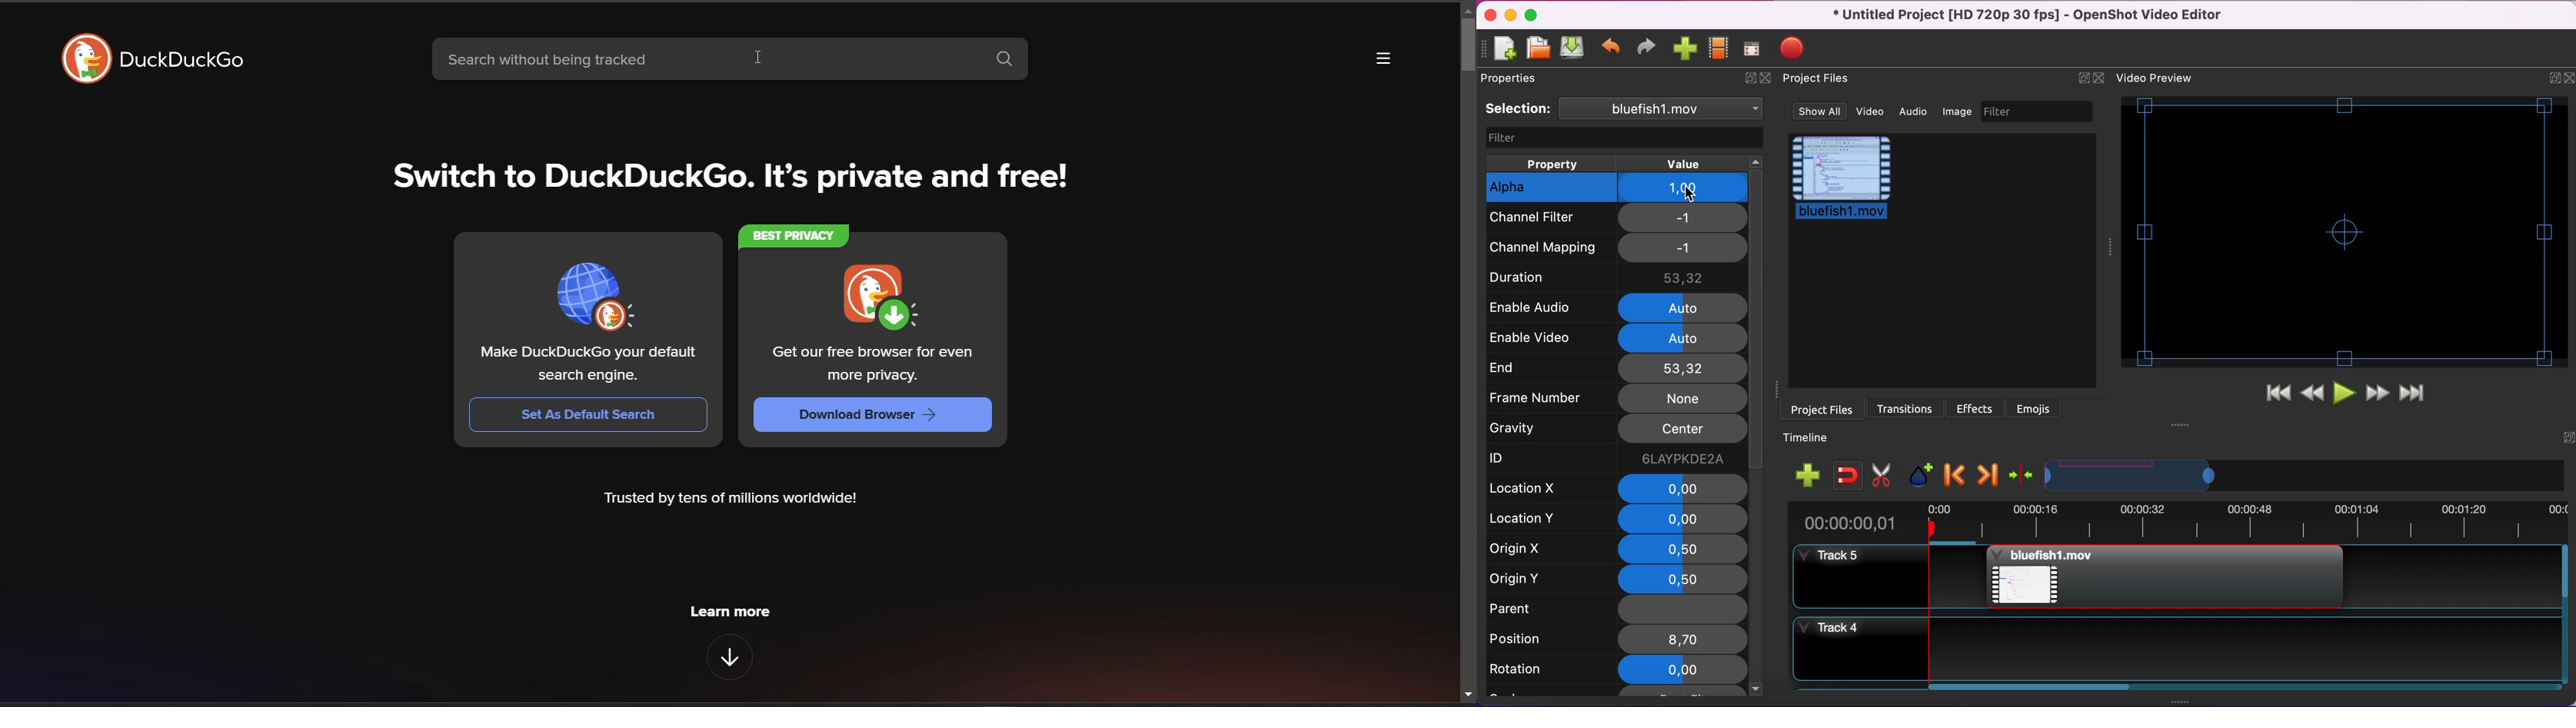  I want to click on search bar, so click(704, 60).